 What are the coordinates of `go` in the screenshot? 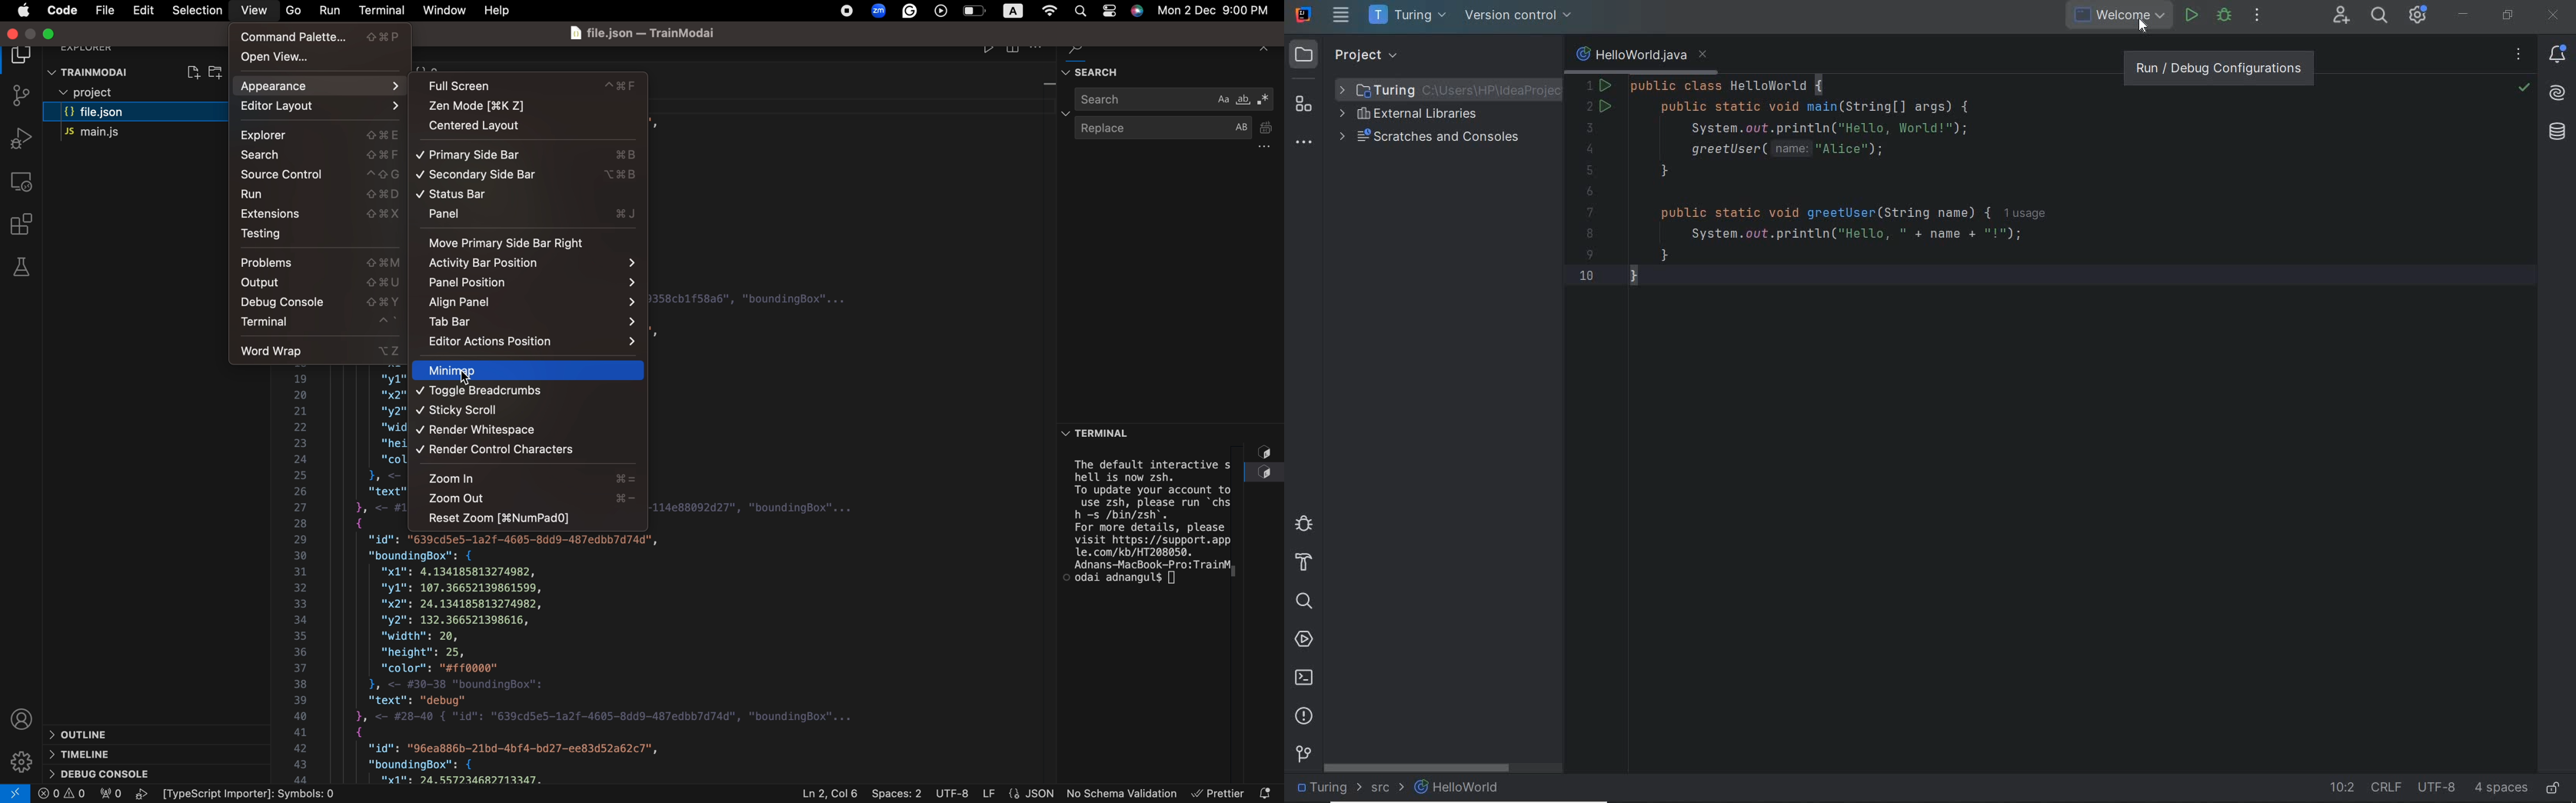 It's located at (292, 10).